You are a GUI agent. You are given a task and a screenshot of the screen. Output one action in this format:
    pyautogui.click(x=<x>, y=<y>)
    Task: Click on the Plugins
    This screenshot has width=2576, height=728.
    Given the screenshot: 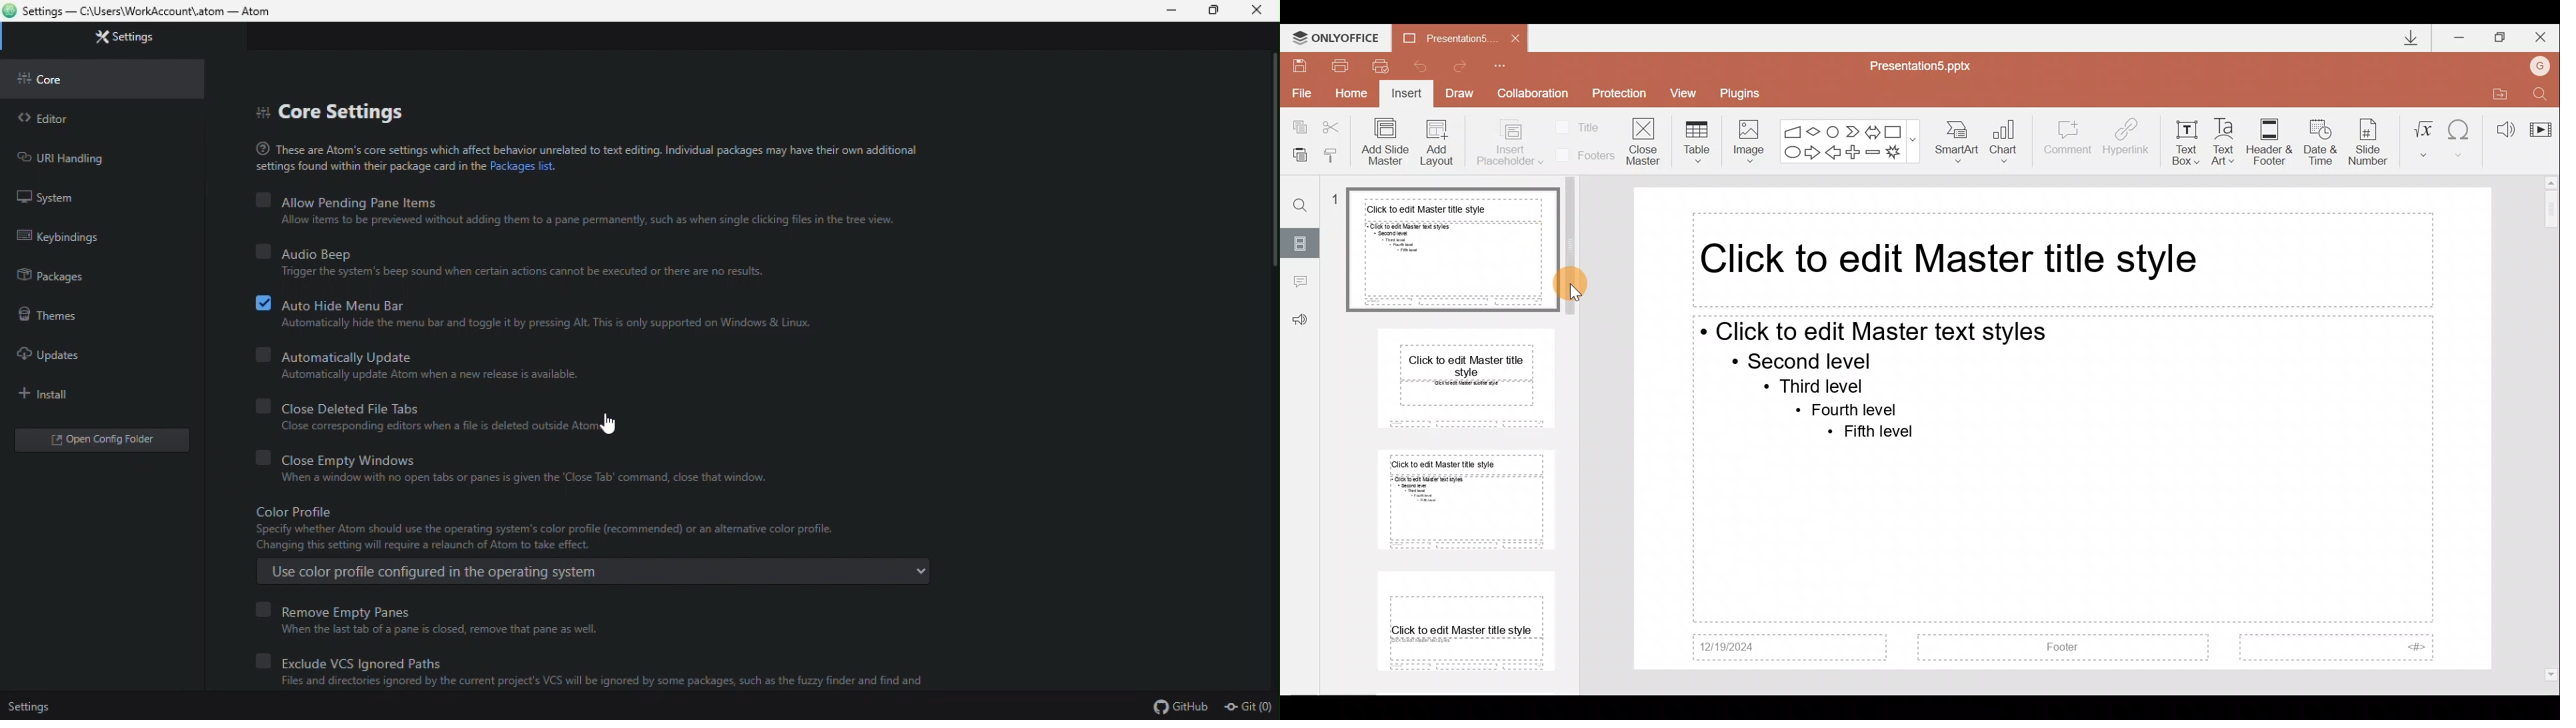 What is the action you would take?
    pyautogui.click(x=1745, y=91)
    